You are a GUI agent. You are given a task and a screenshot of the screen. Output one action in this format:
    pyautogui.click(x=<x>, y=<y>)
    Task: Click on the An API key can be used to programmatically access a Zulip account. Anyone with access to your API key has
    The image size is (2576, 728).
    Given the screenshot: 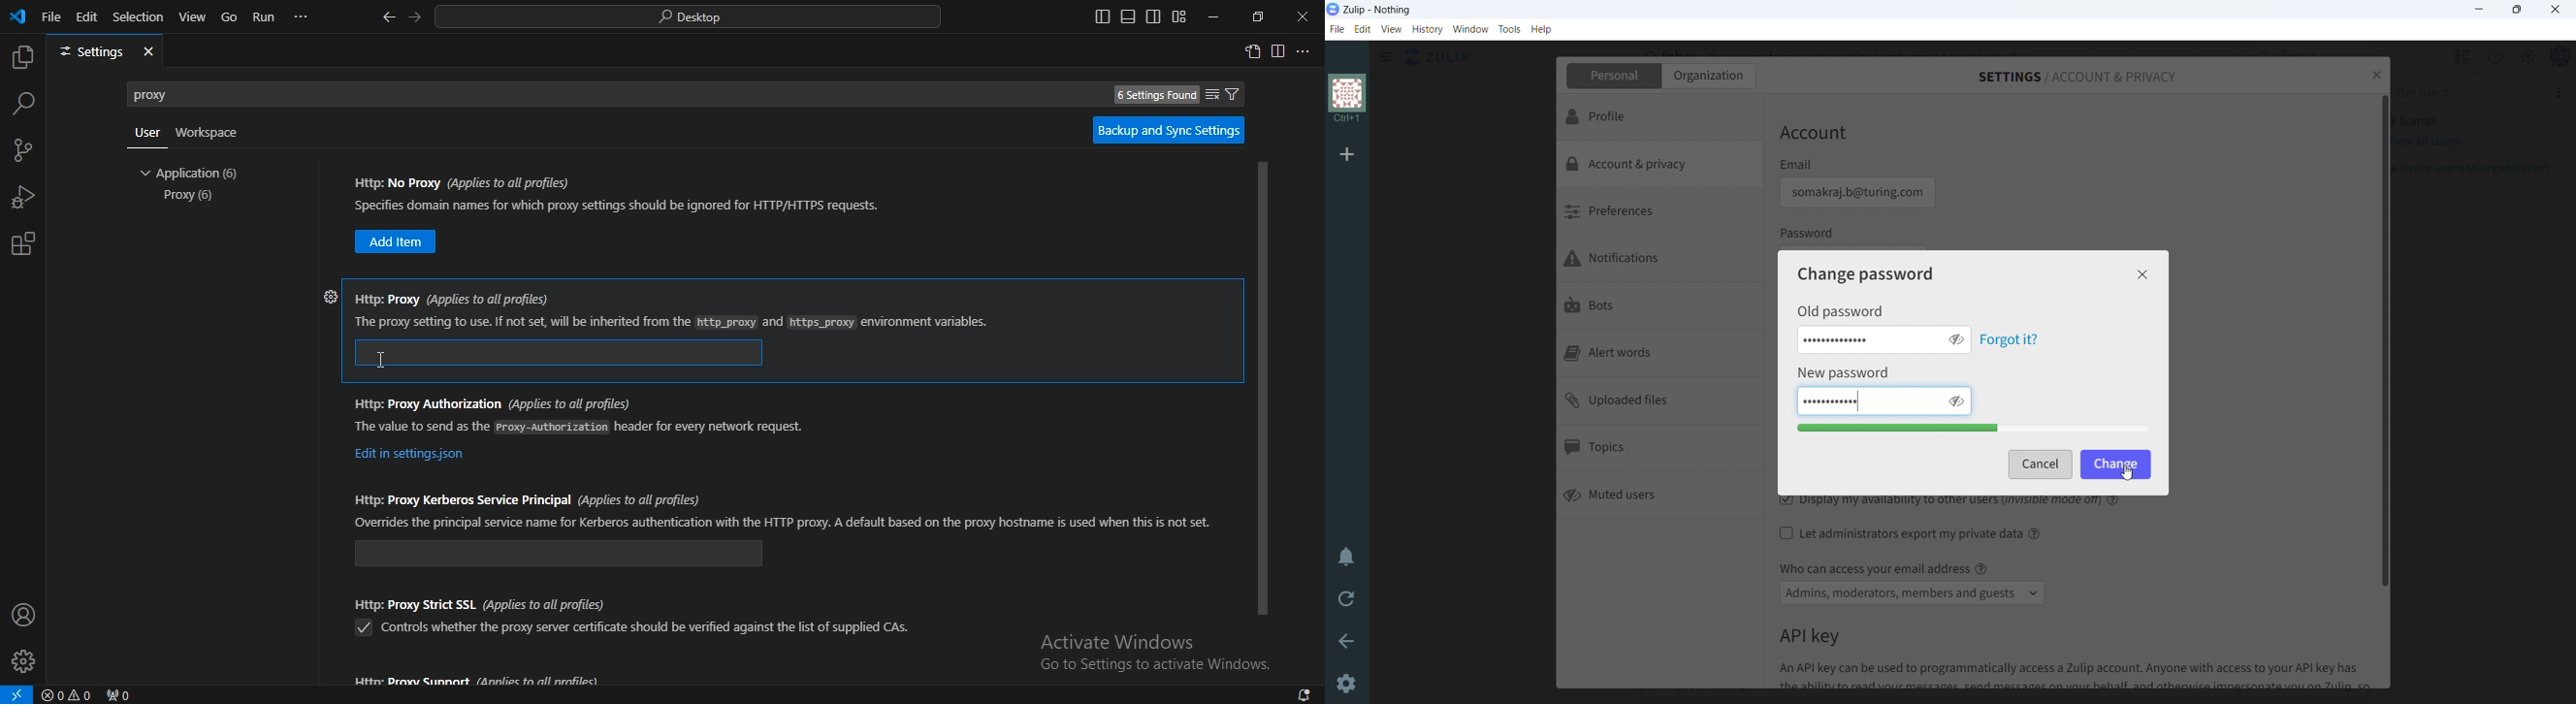 What is the action you would take?
    pyautogui.click(x=2081, y=675)
    